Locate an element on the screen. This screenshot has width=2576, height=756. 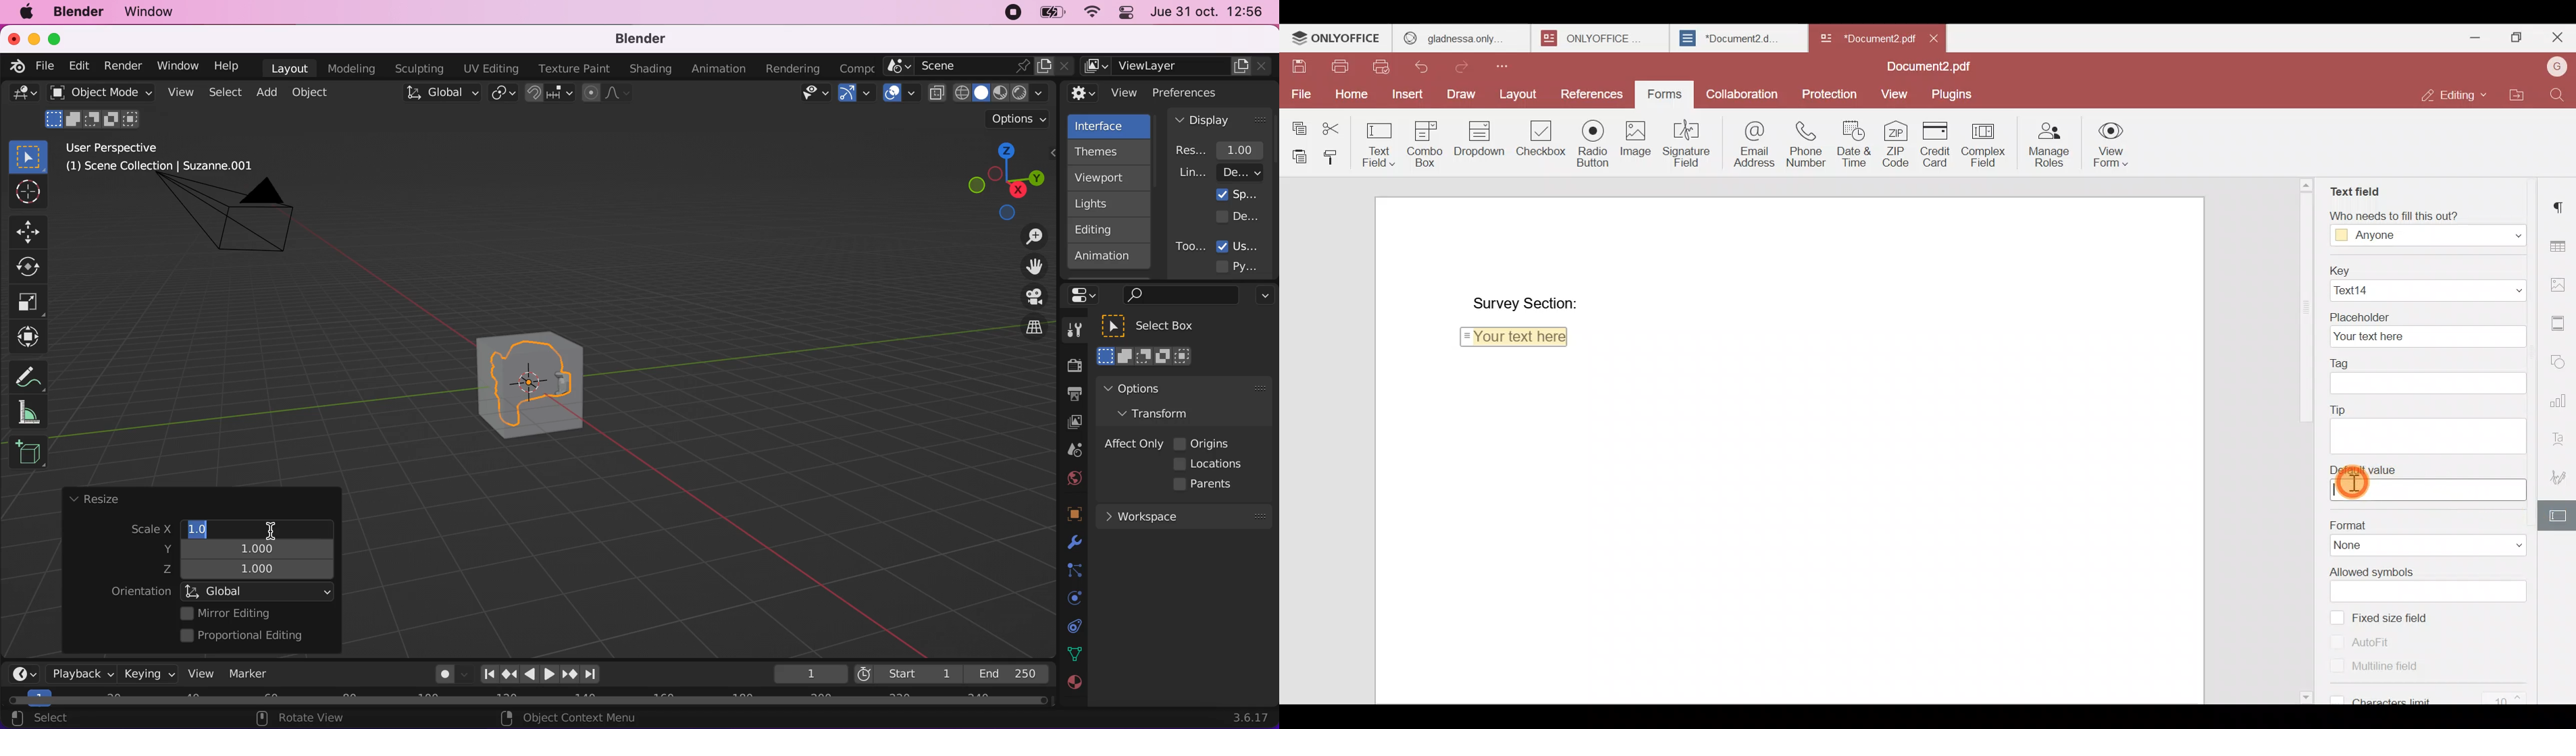
origins is located at coordinates (1203, 442).